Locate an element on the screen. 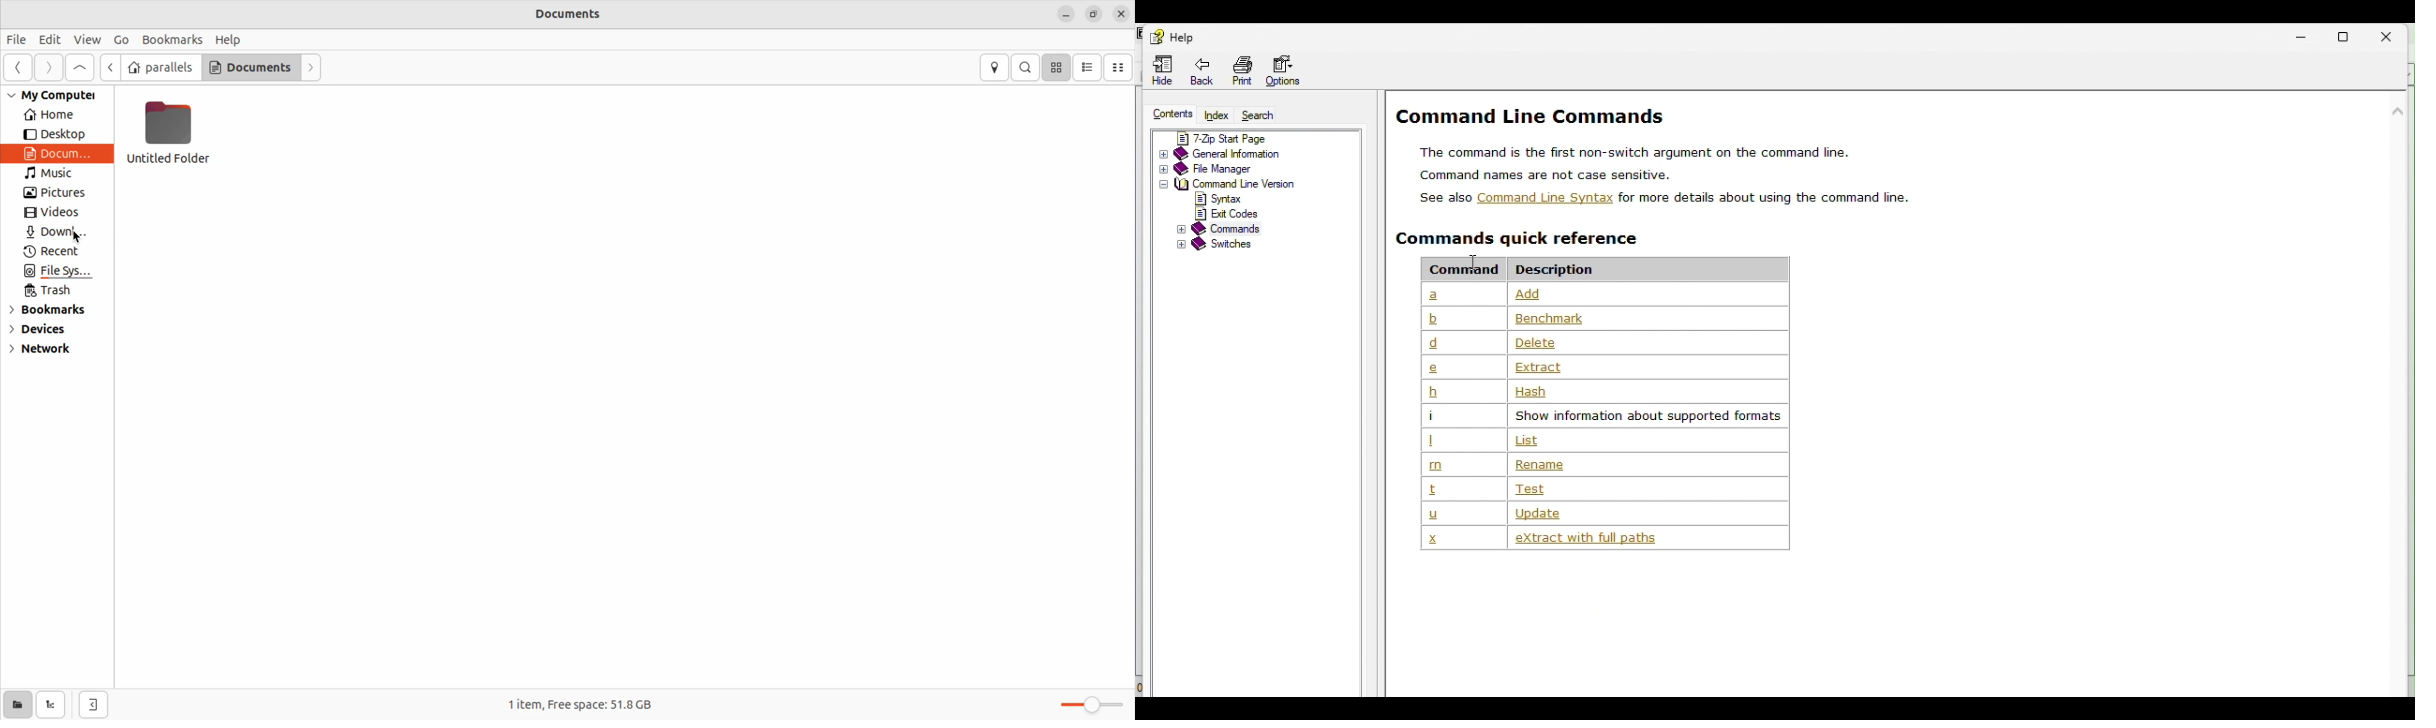  documents is located at coordinates (573, 15).